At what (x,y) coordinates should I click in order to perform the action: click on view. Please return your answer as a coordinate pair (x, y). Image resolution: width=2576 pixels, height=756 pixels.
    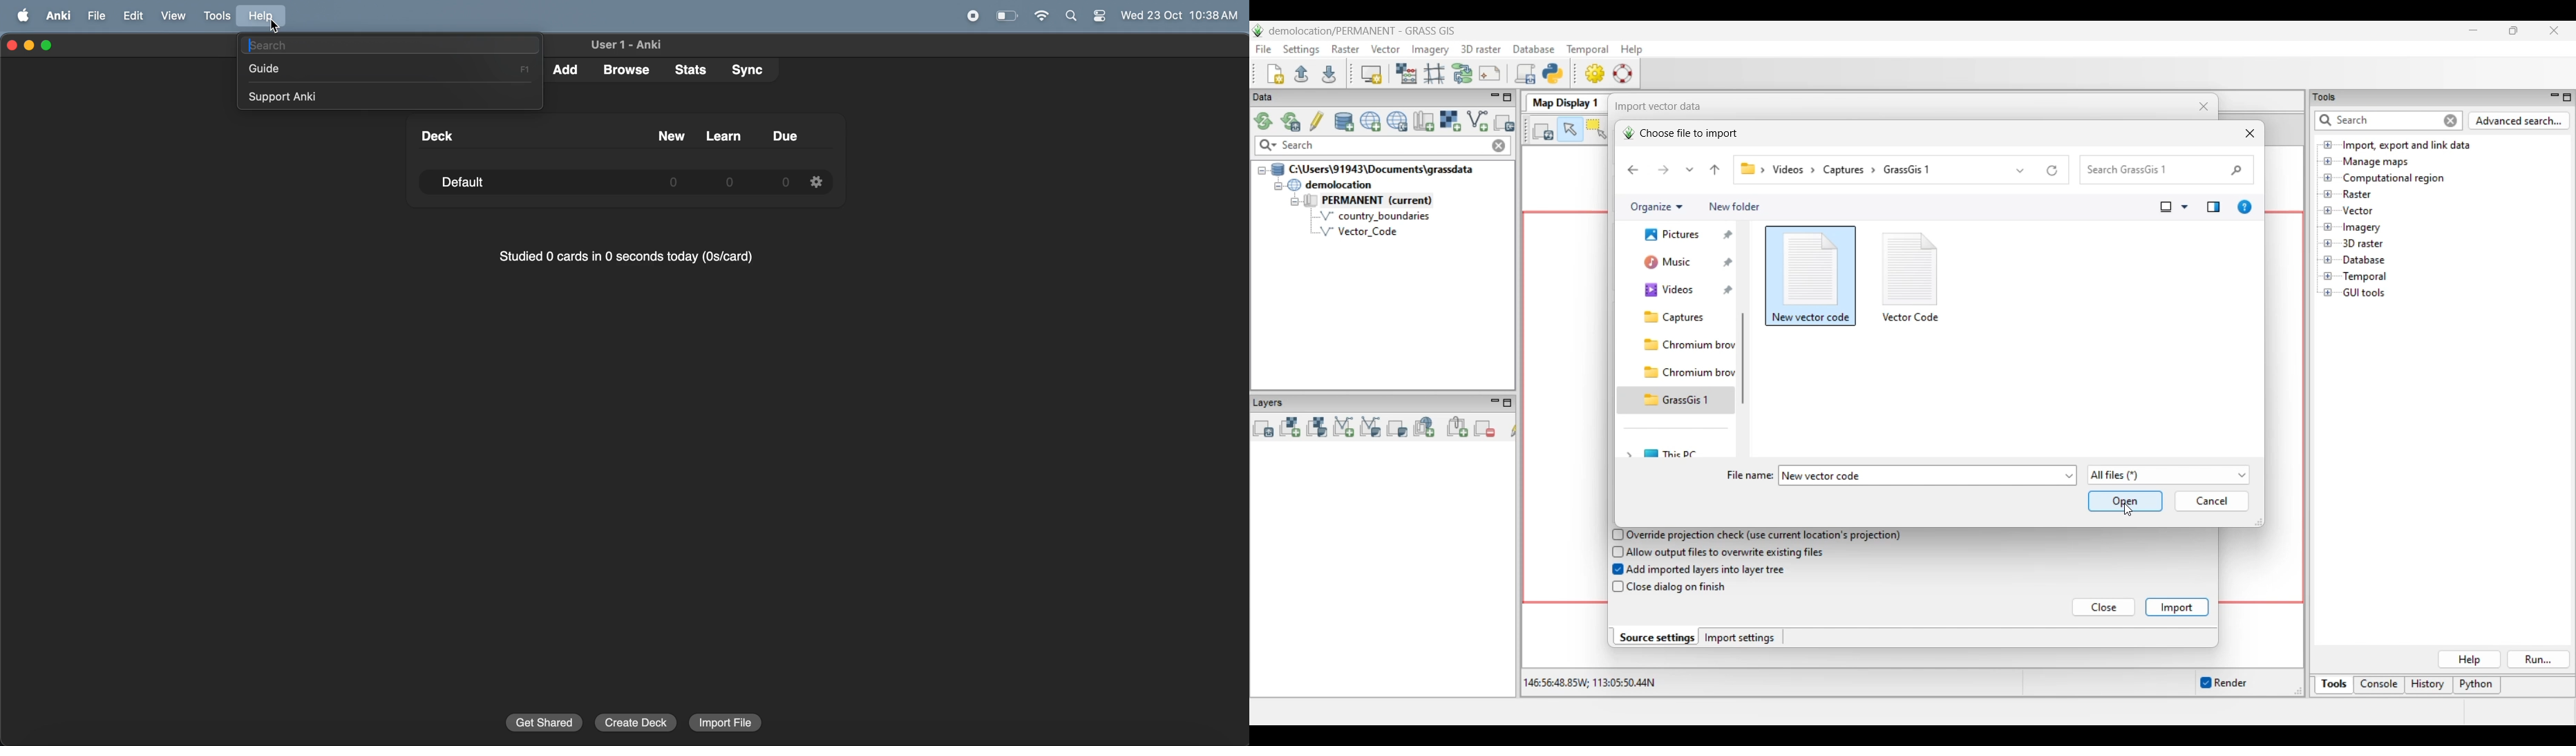
    Looking at the image, I should click on (170, 17).